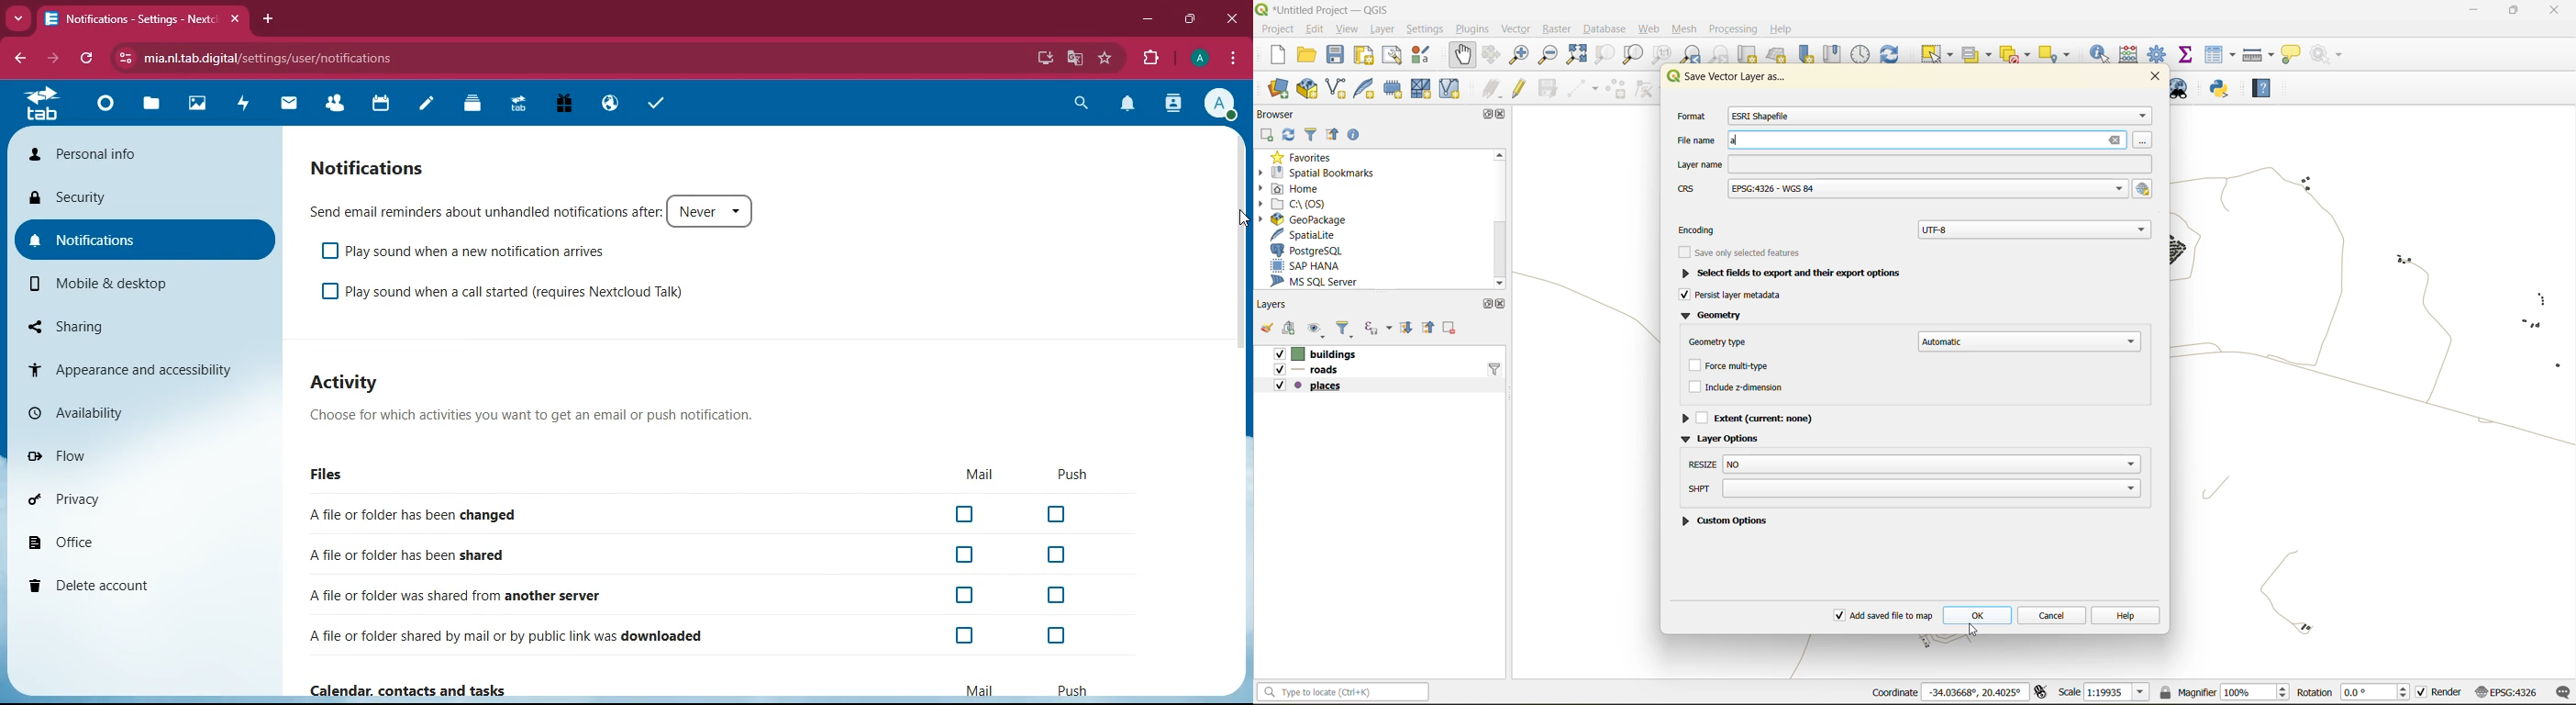 The width and height of the screenshot is (2576, 728). What do you see at coordinates (693, 593) in the screenshot?
I see `A file or folder was shared from another server` at bounding box center [693, 593].